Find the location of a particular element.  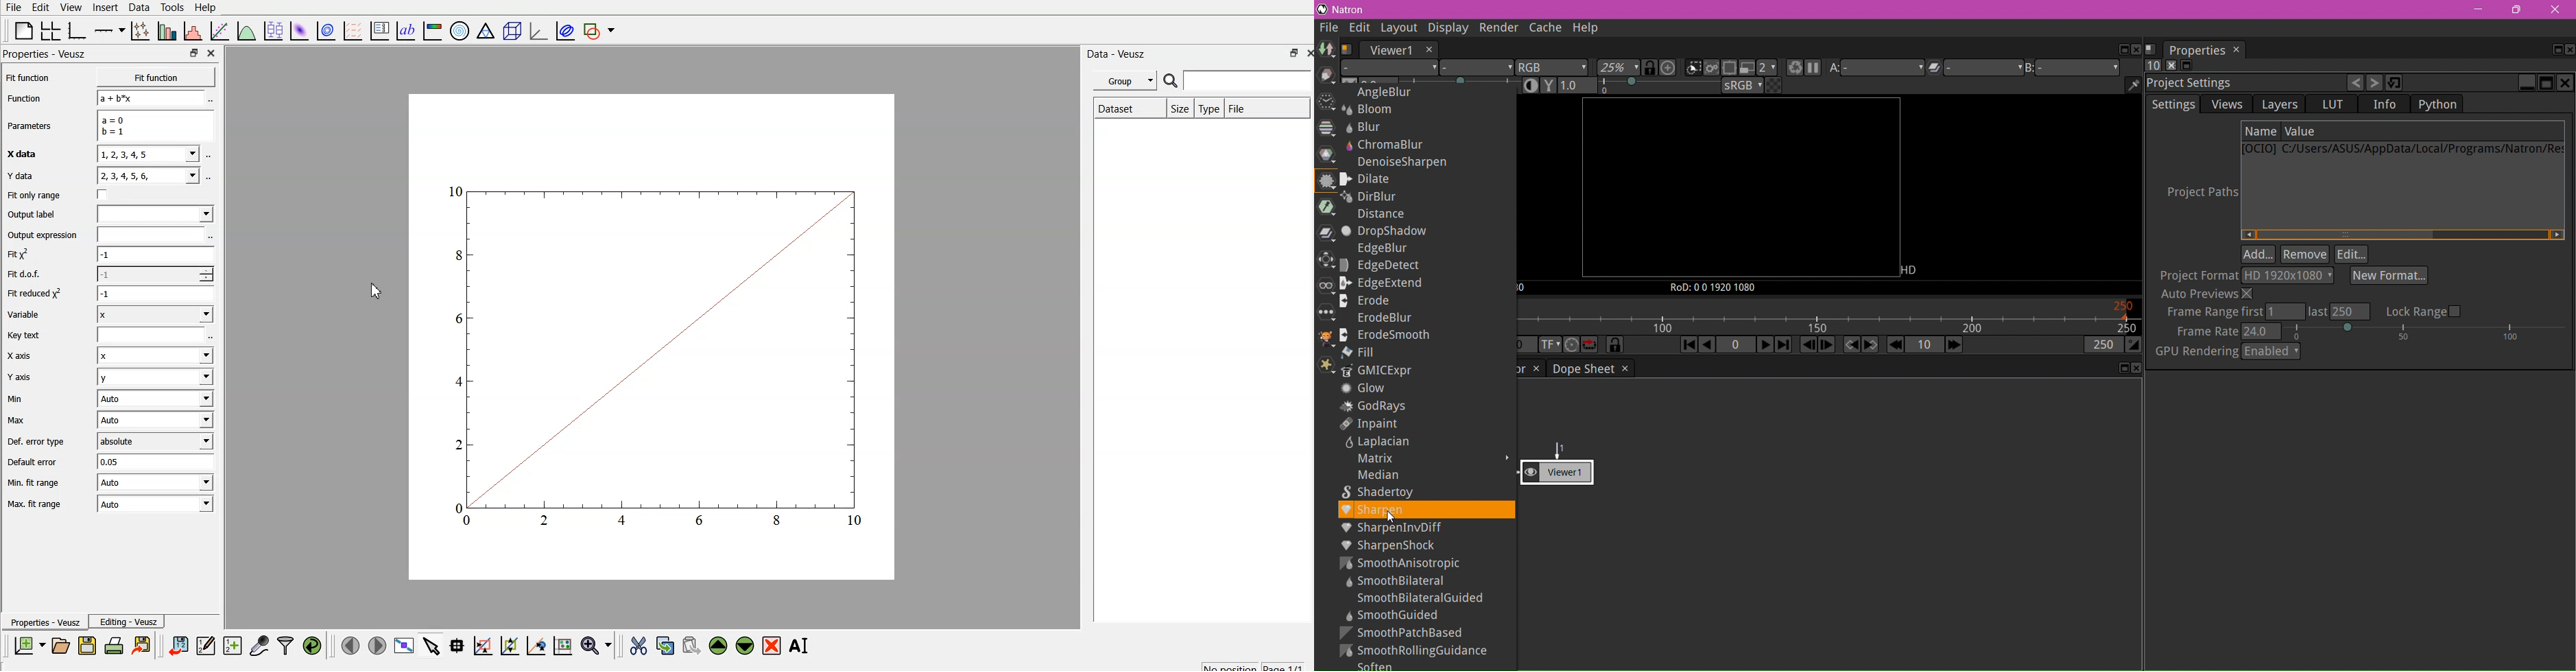

Function is located at coordinates (38, 99).